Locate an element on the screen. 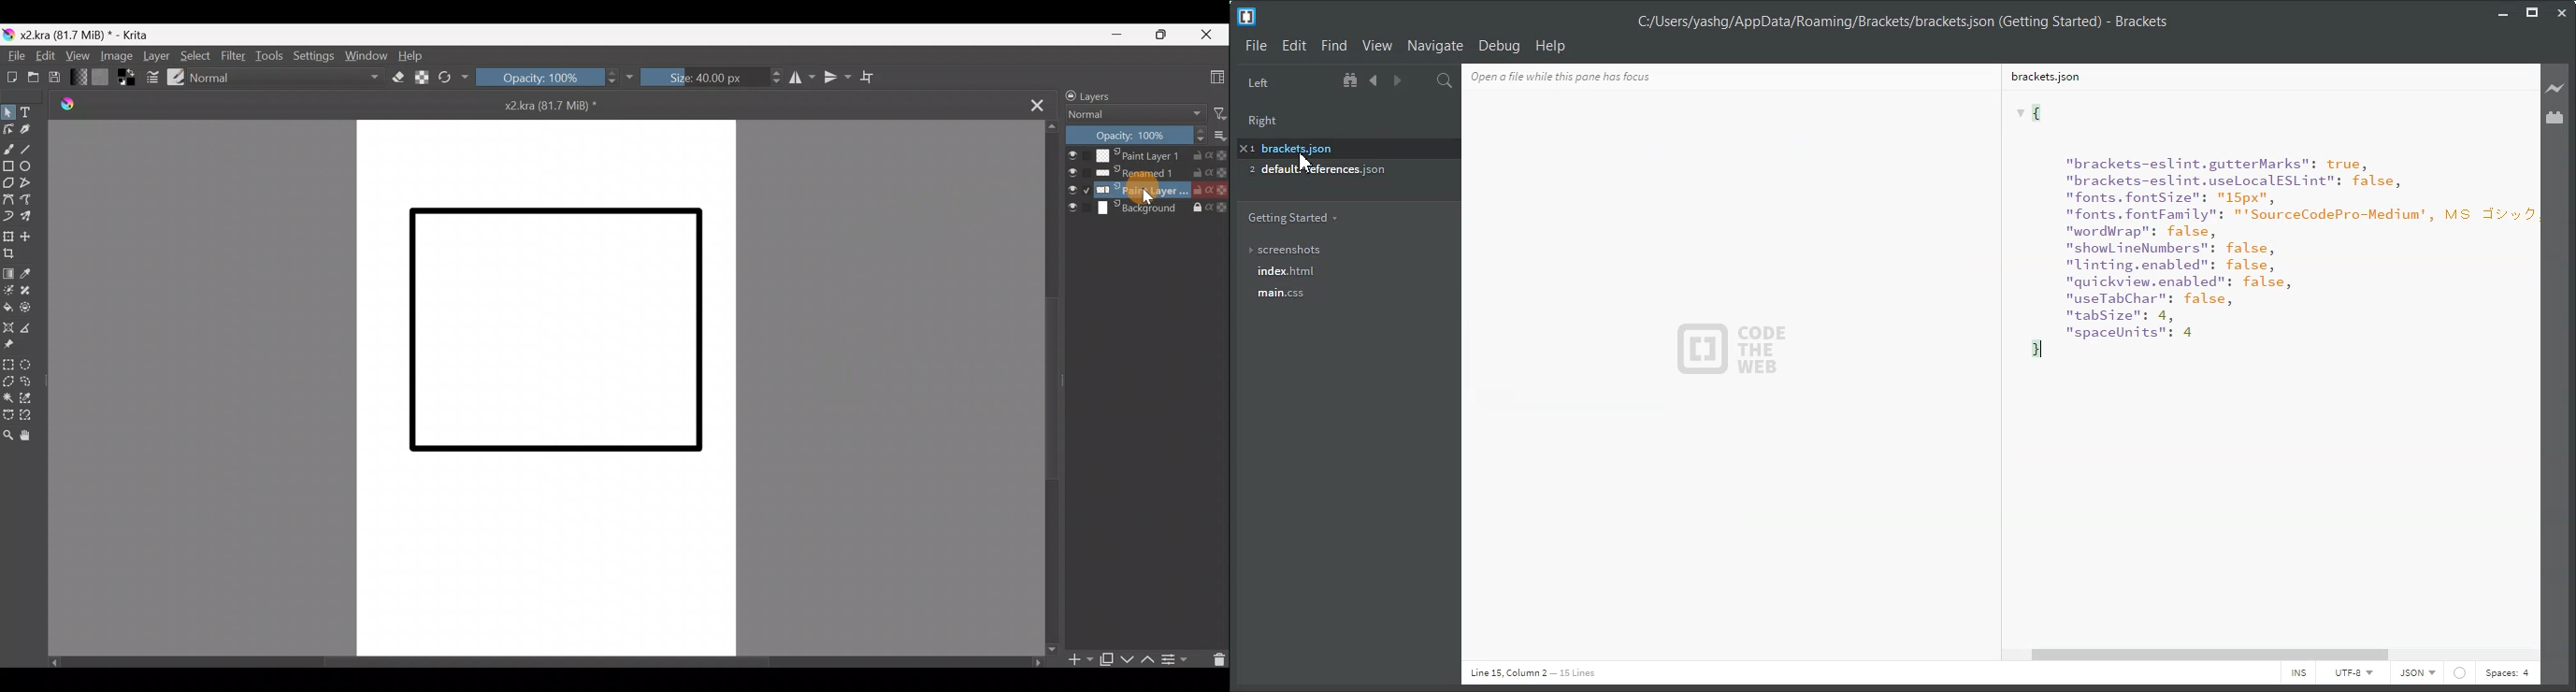 This screenshot has height=700, width=2576. Polygonal selection tool is located at coordinates (8, 379).